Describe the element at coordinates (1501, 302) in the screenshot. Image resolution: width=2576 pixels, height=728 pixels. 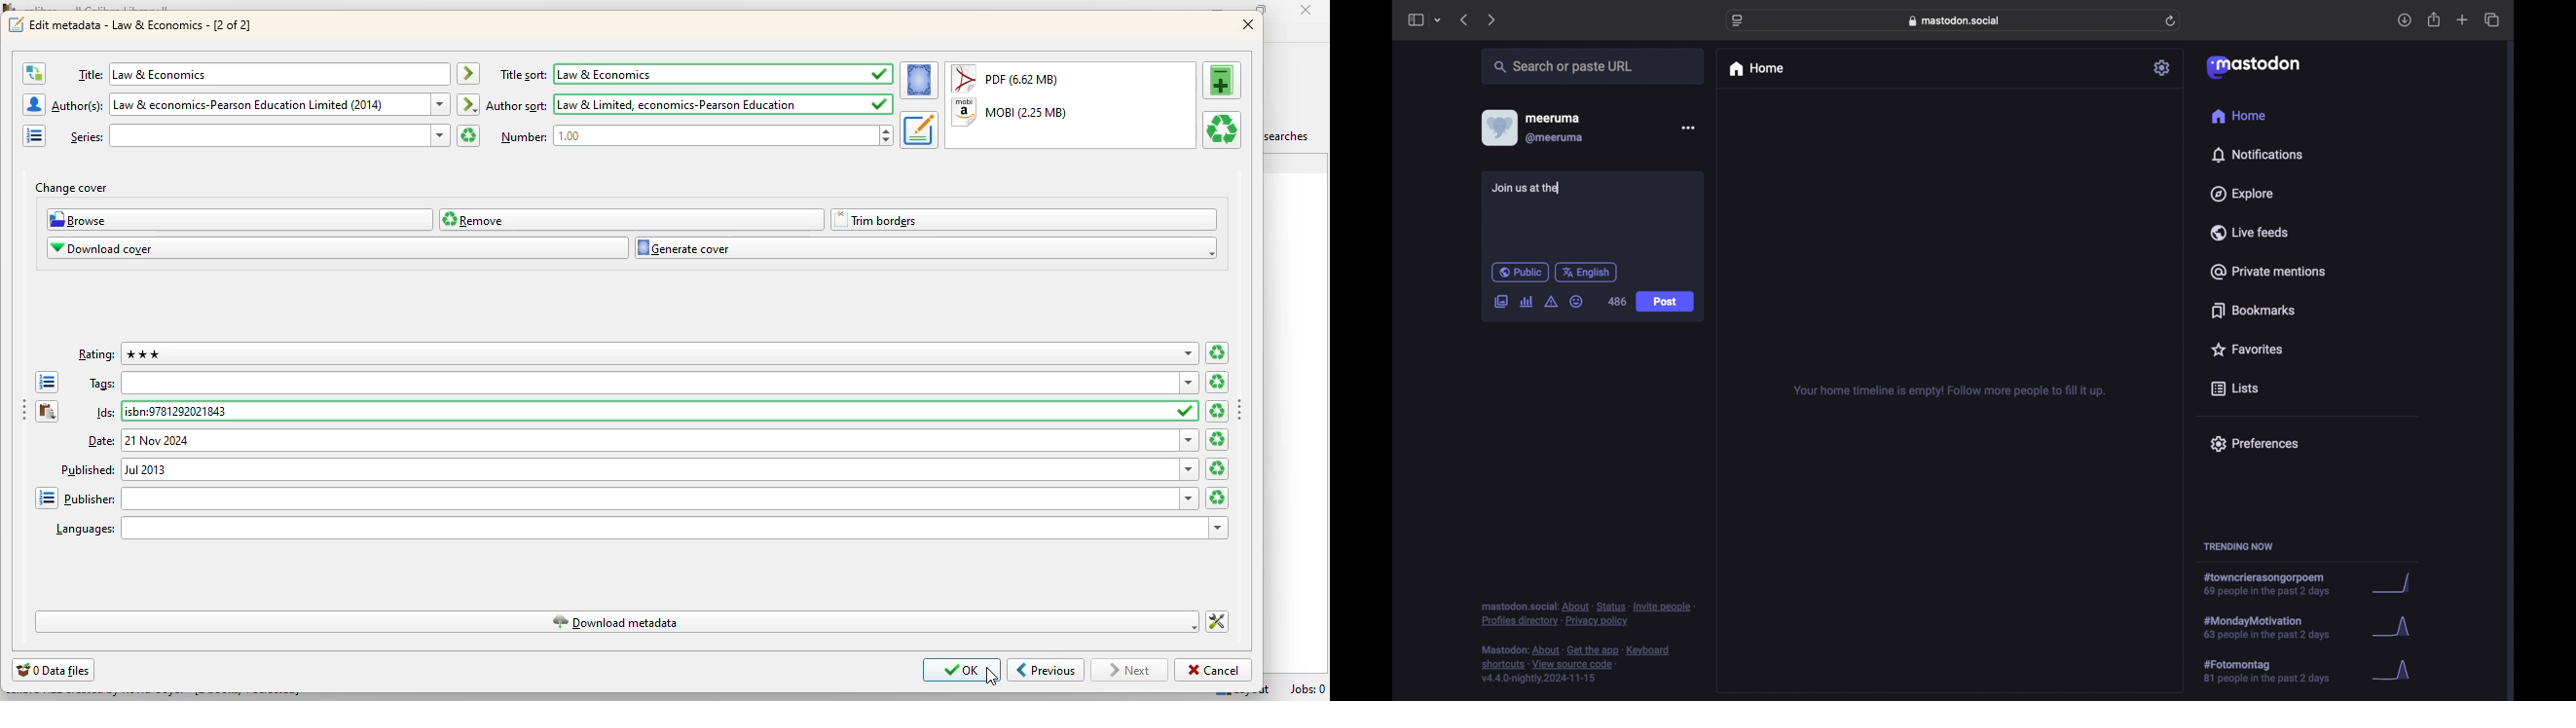
I see `add image` at that location.